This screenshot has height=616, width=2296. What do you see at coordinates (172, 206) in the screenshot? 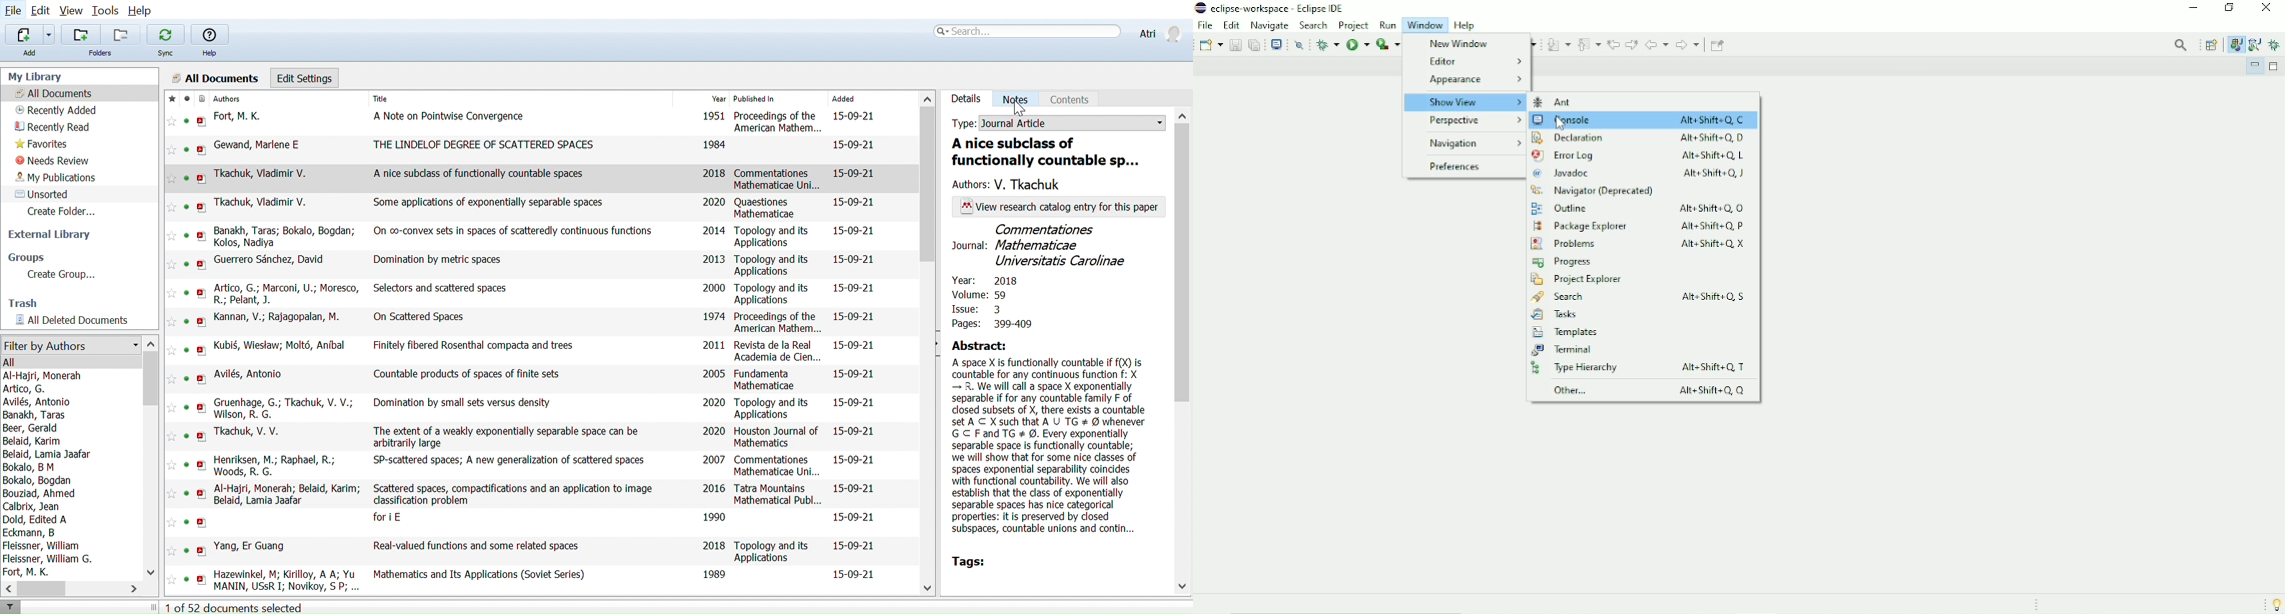
I see `Add this reference to favorites` at bounding box center [172, 206].